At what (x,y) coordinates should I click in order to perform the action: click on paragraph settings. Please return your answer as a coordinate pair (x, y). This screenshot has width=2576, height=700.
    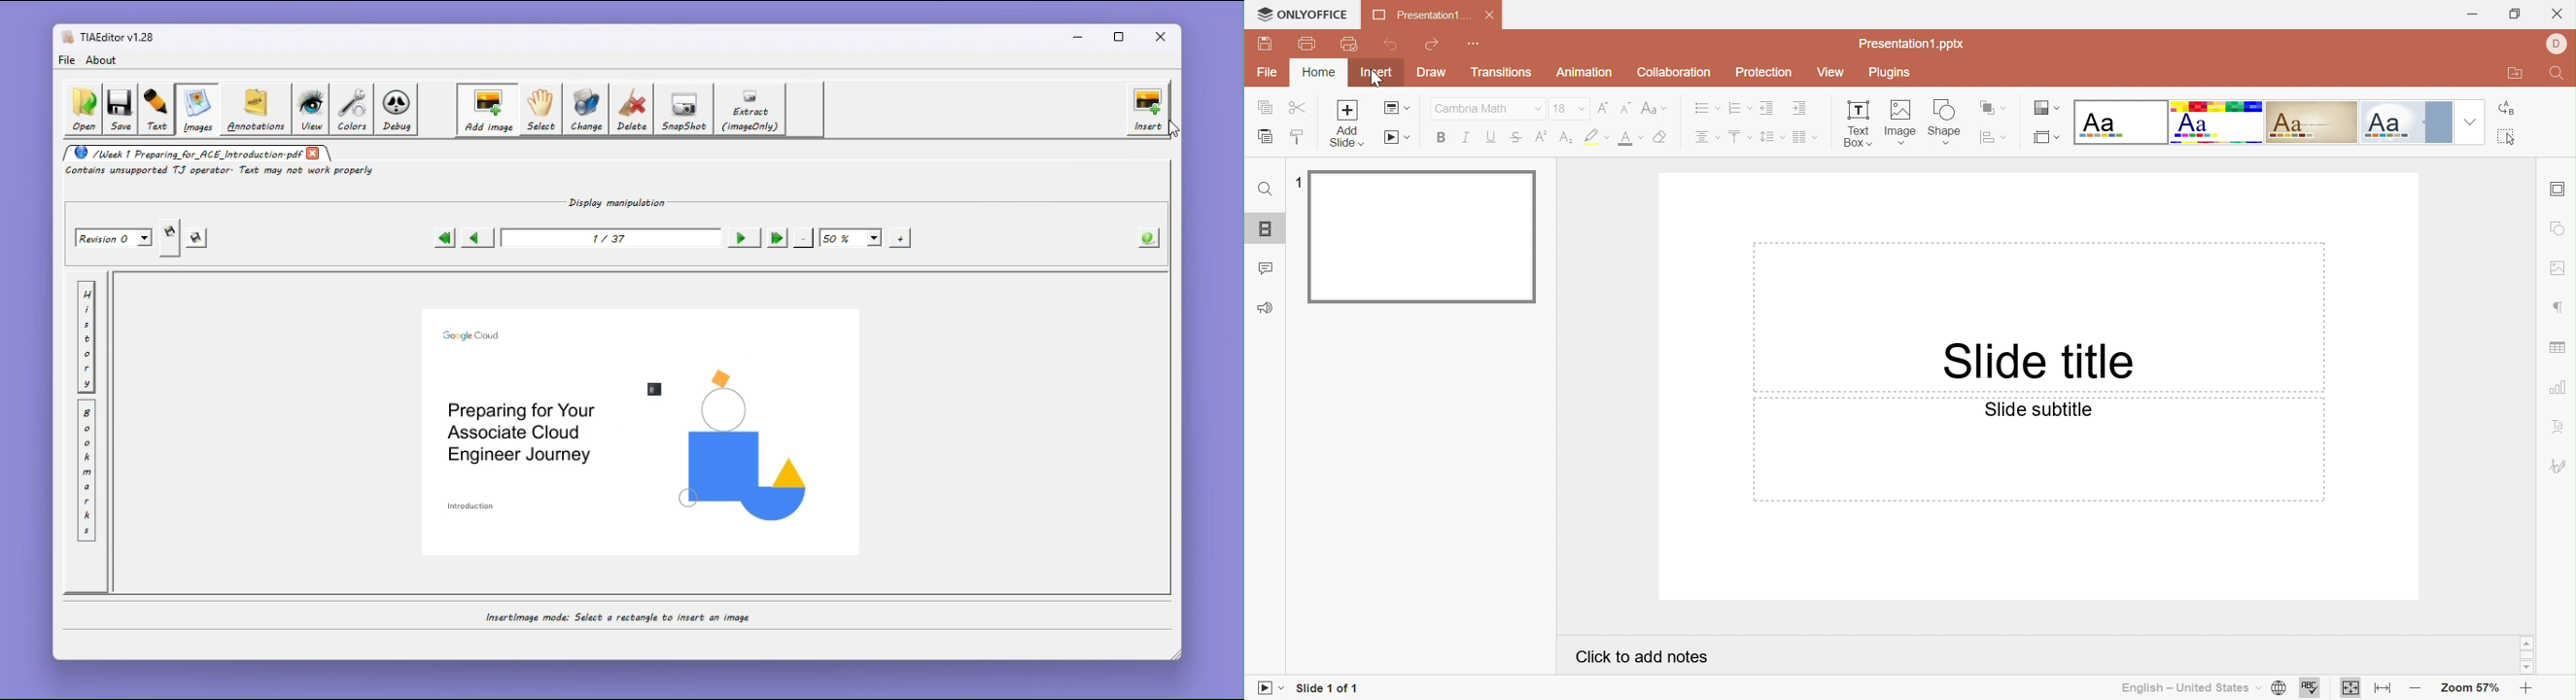
    Looking at the image, I should click on (2557, 306).